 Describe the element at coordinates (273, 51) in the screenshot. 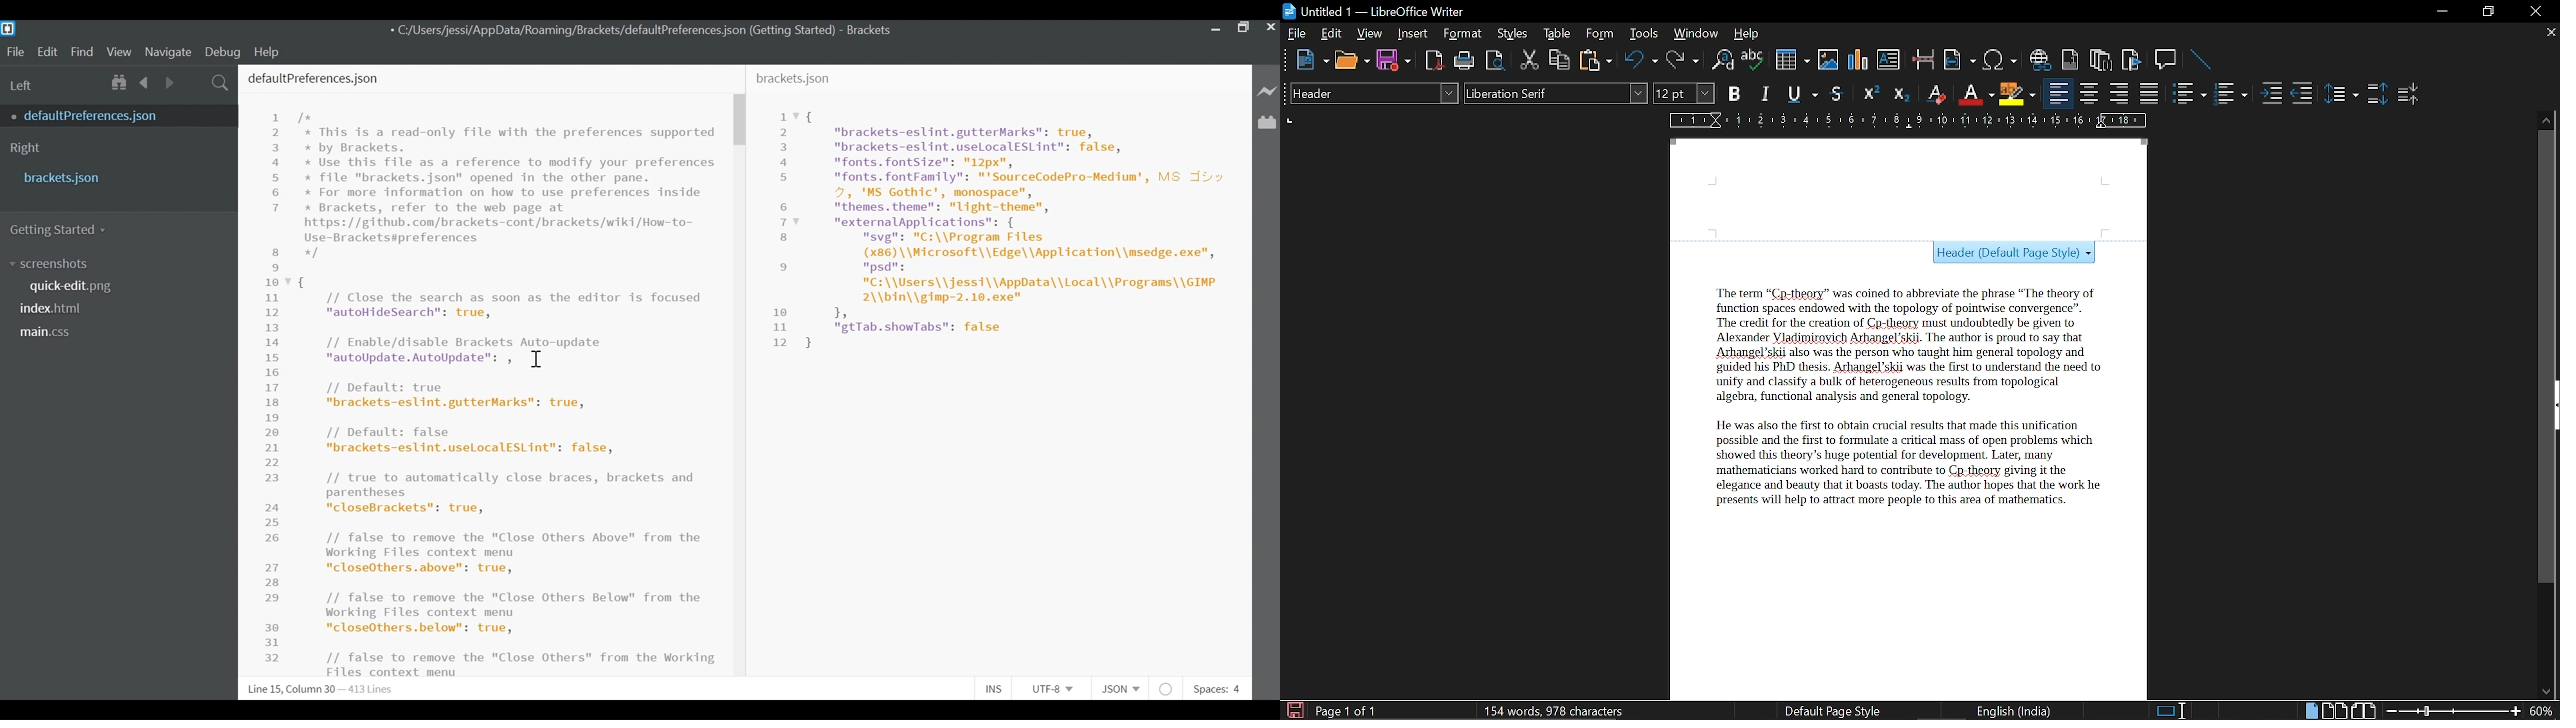

I see `Help` at that location.